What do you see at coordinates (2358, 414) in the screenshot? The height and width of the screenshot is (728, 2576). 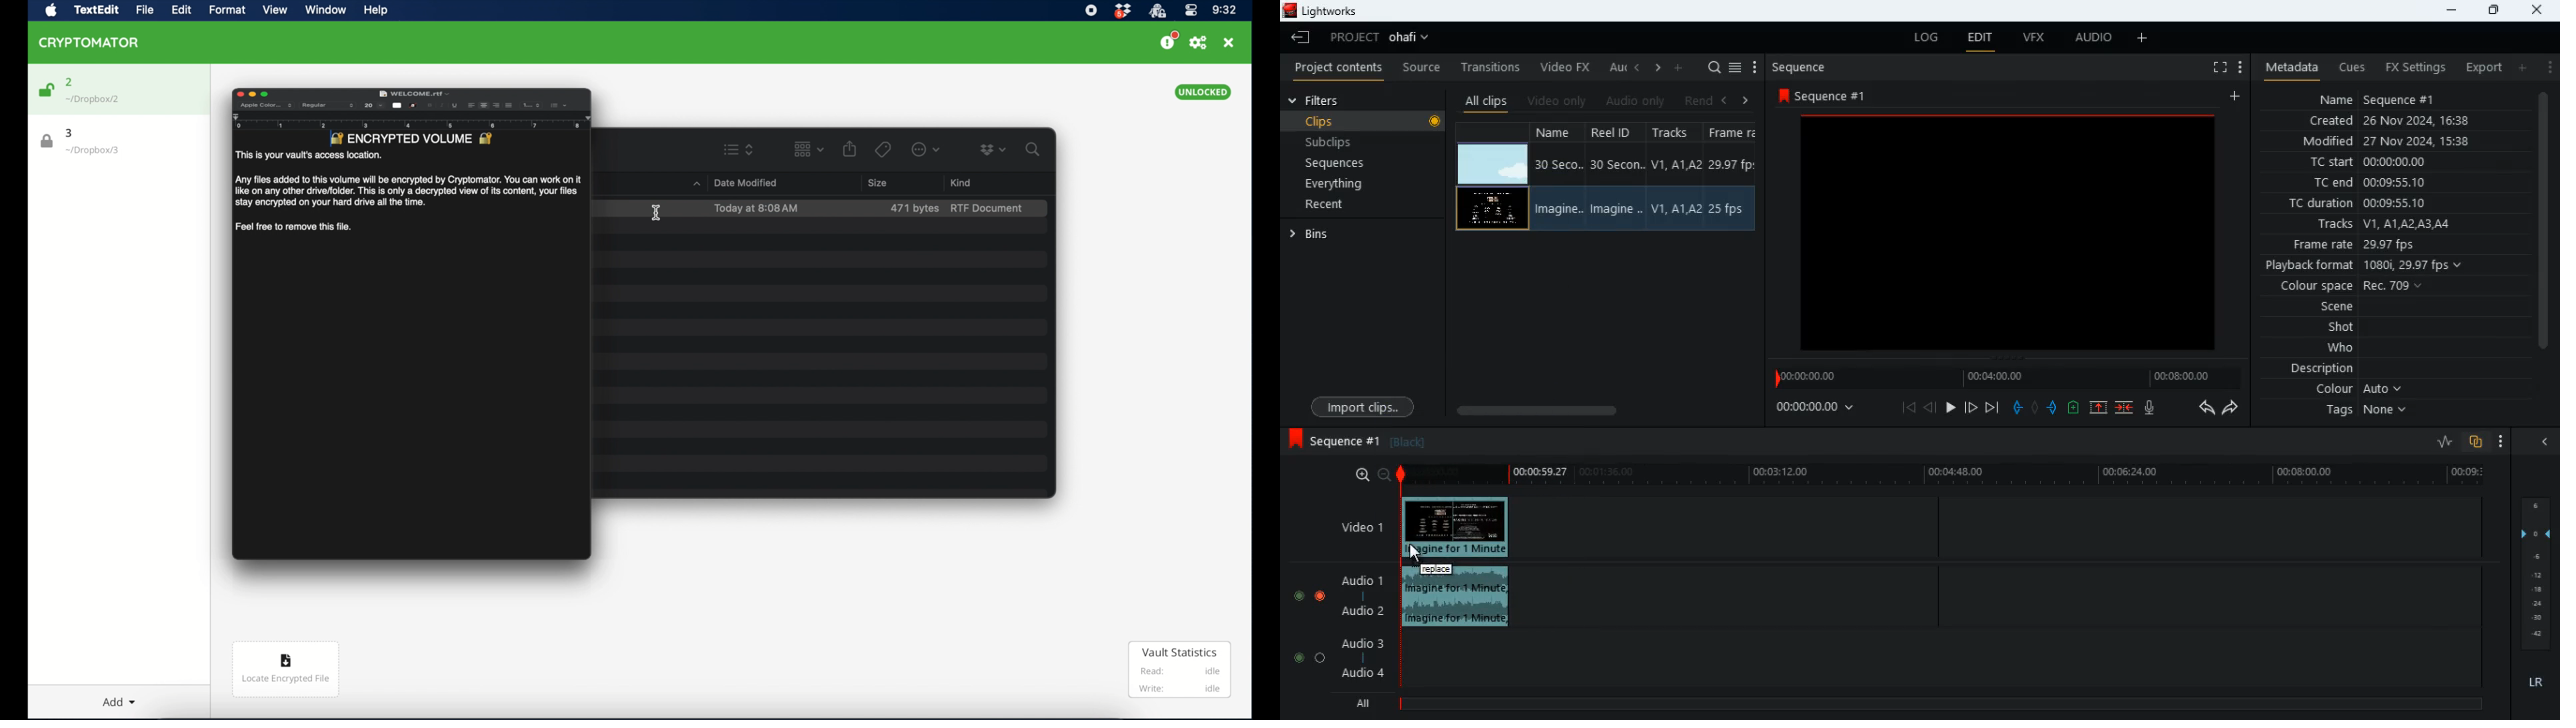 I see `tags` at bounding box center [2358, 414].